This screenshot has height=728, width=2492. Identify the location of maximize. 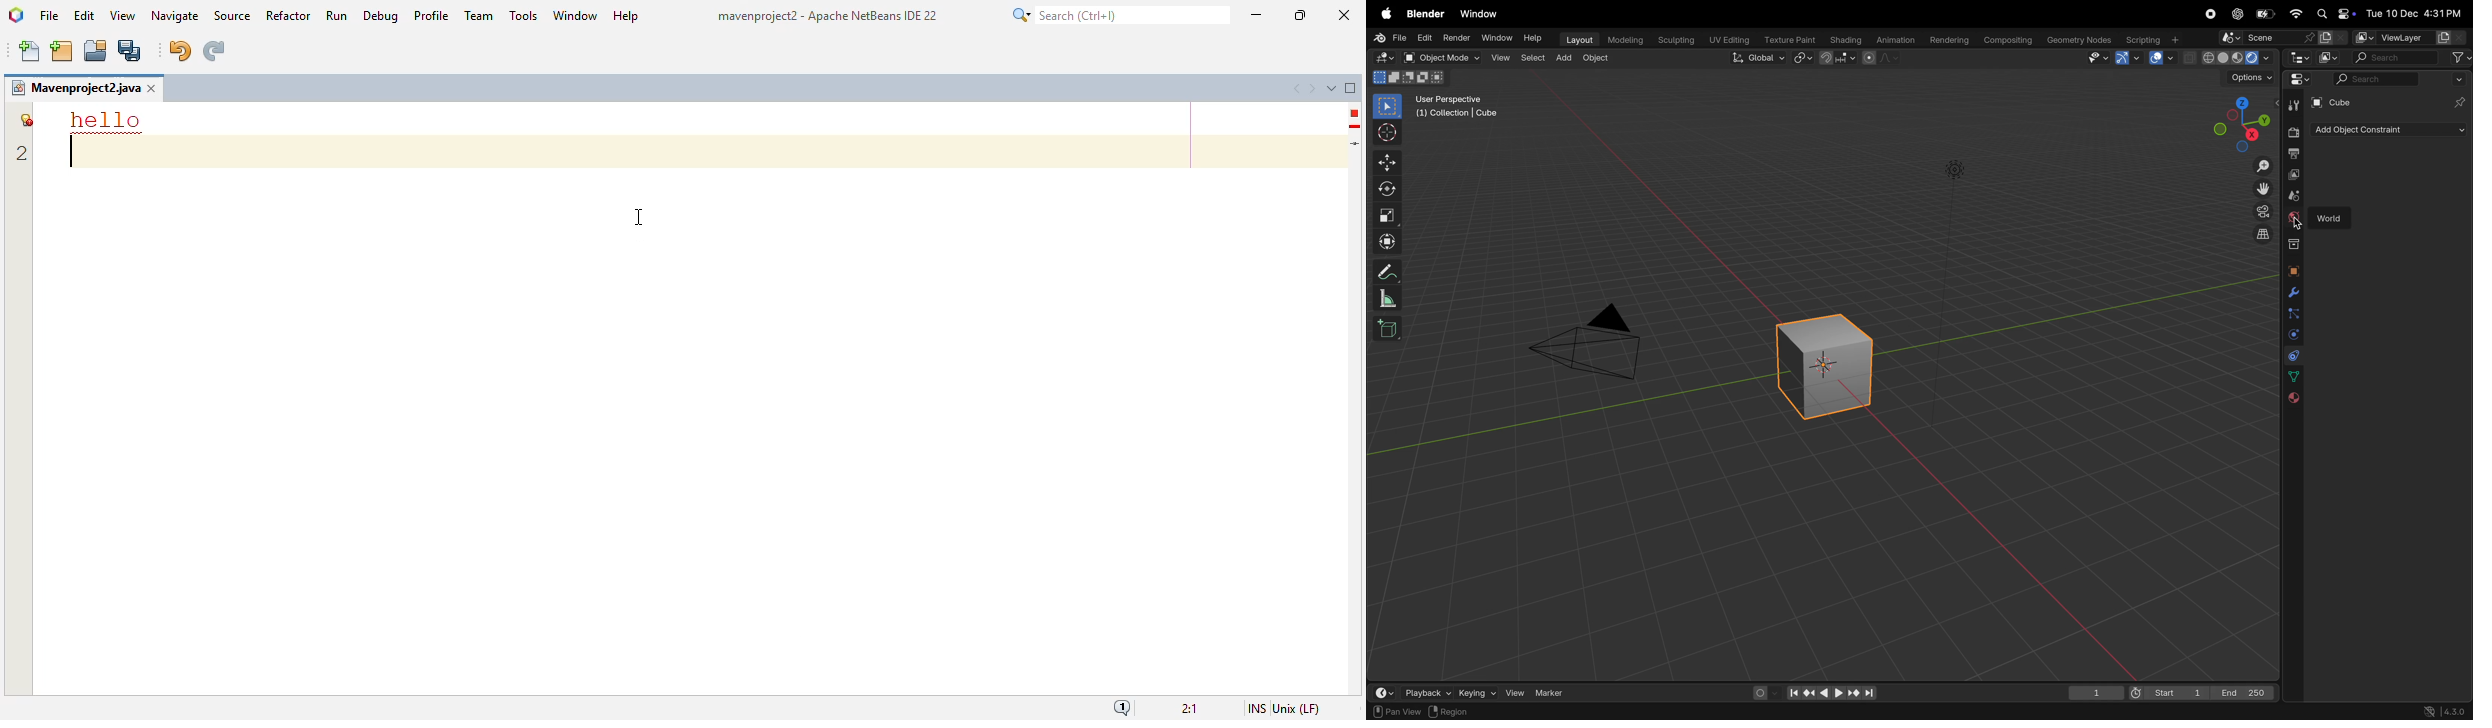
(1299, 15).